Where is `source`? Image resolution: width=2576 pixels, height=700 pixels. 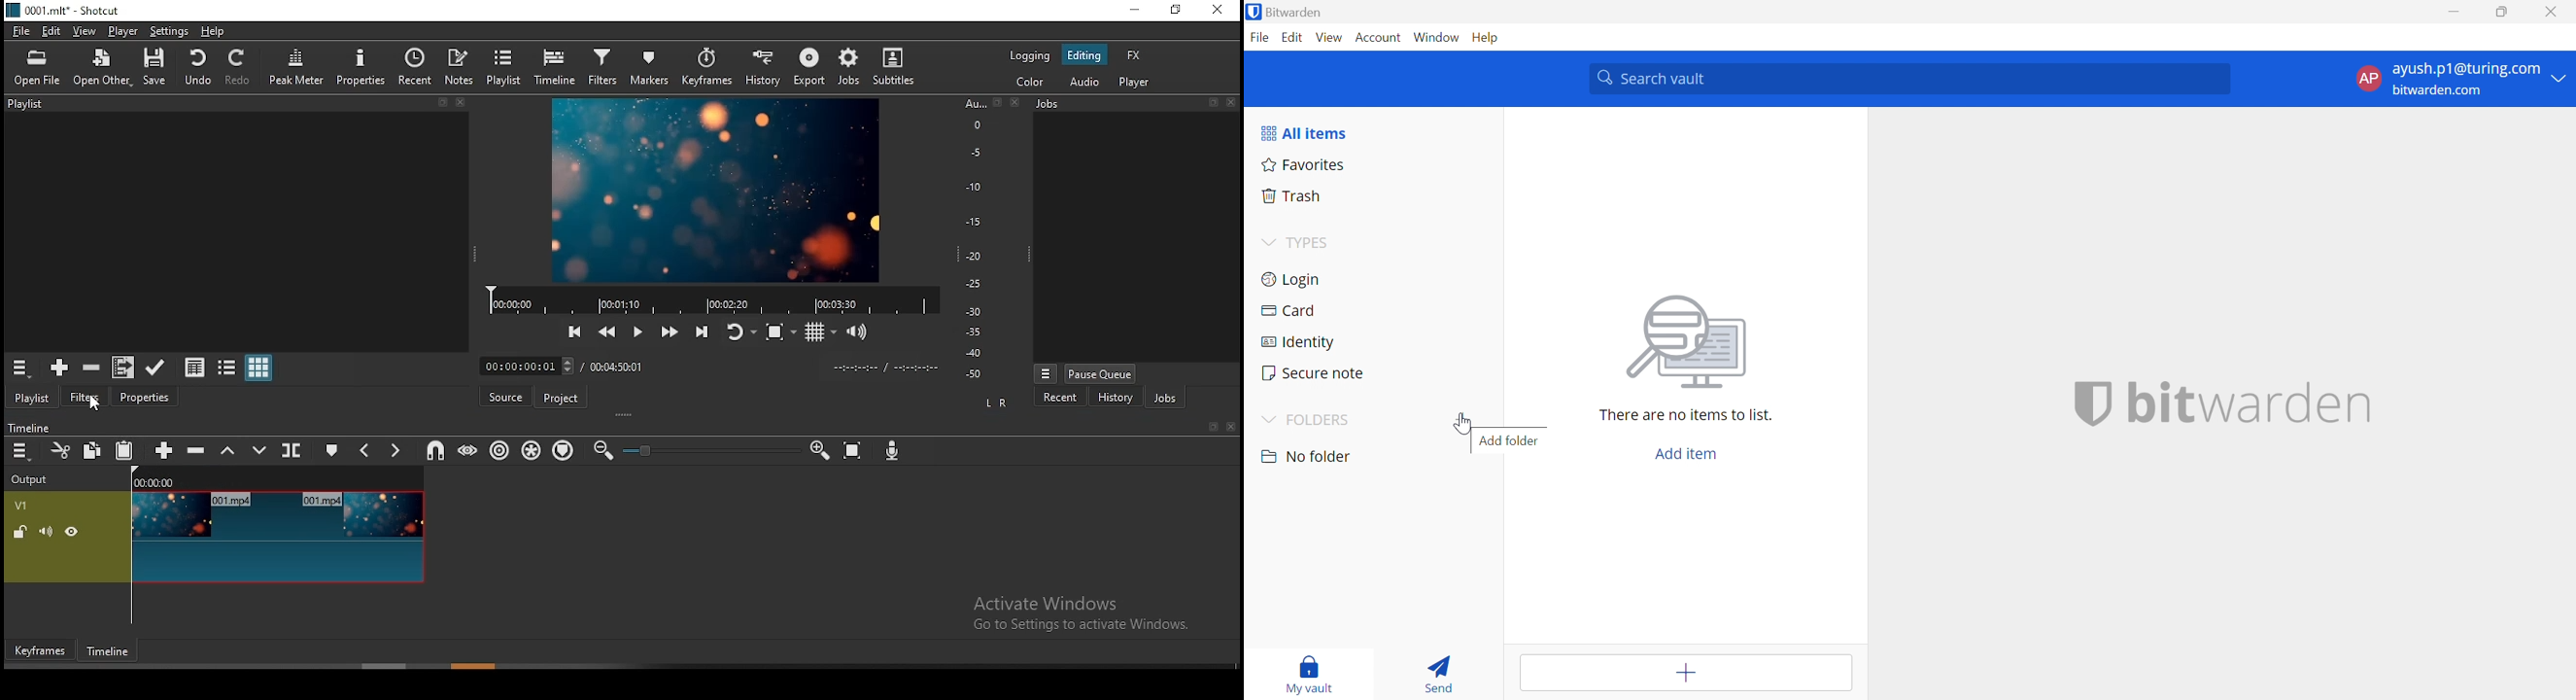
source is located at coordinates (504, 395).